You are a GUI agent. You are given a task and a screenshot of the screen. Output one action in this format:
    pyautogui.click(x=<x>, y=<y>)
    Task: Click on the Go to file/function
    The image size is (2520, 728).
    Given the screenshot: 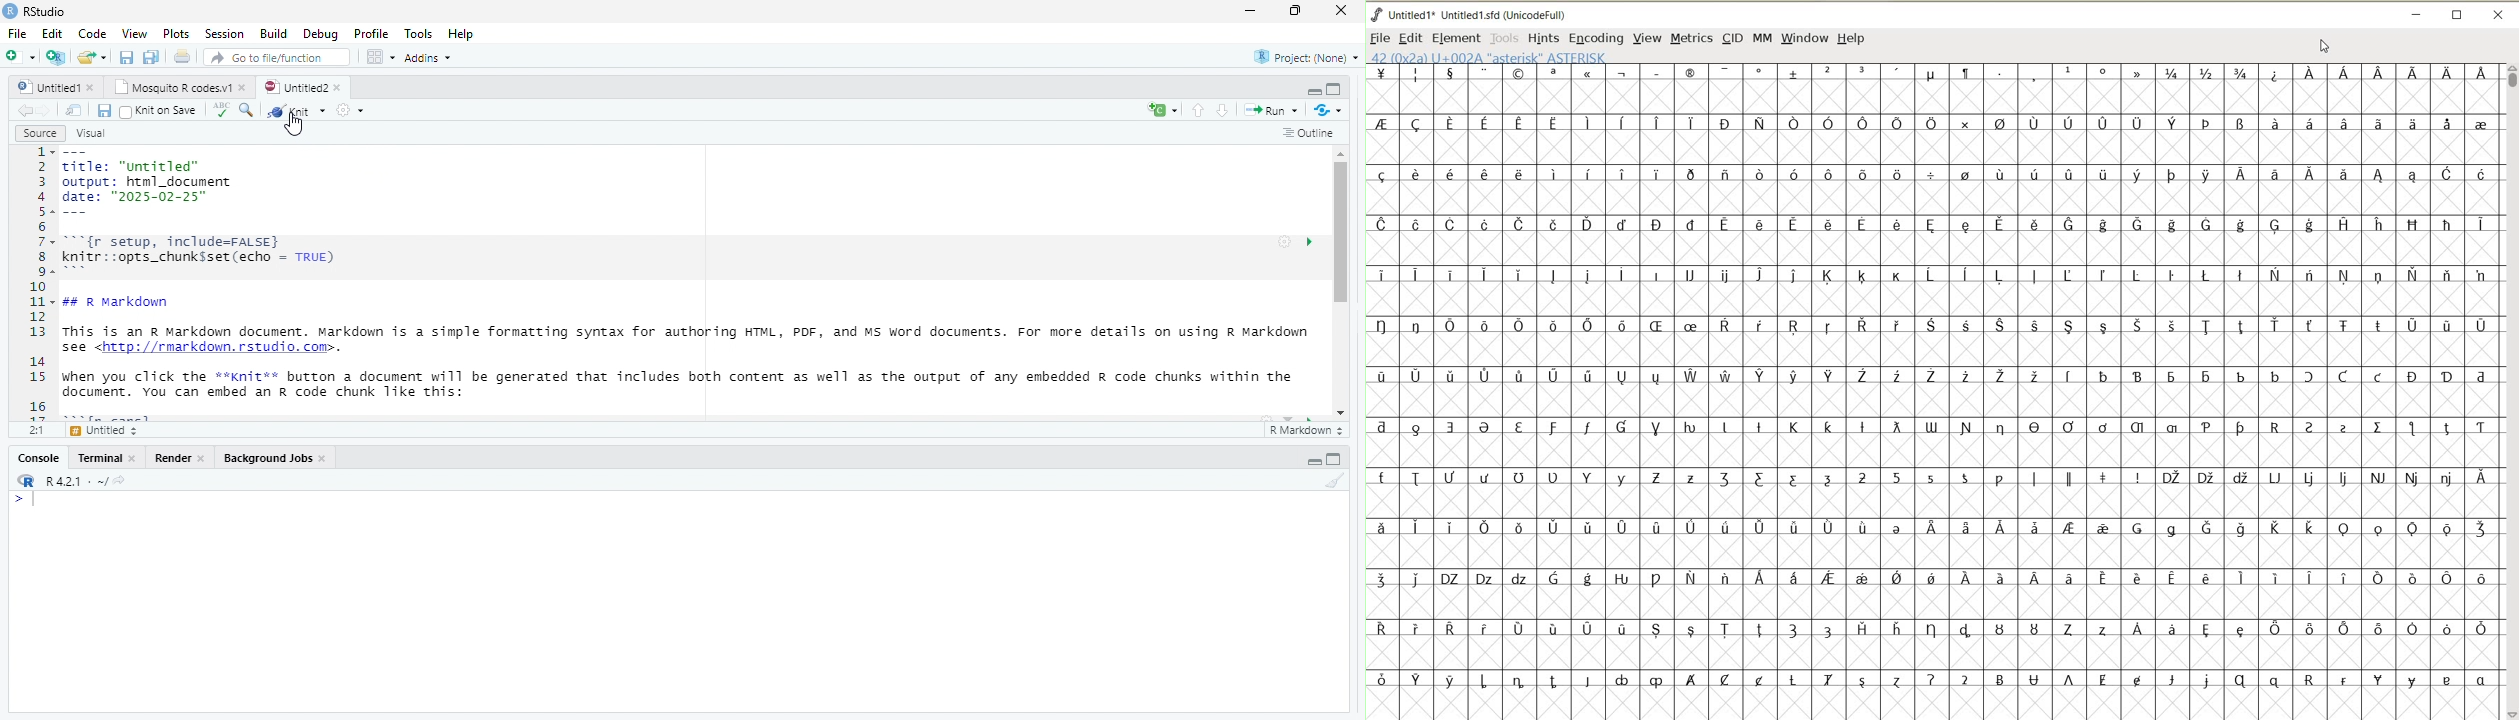 What is the action you would take?
    pyautogui.click(x=278, y=57)
    